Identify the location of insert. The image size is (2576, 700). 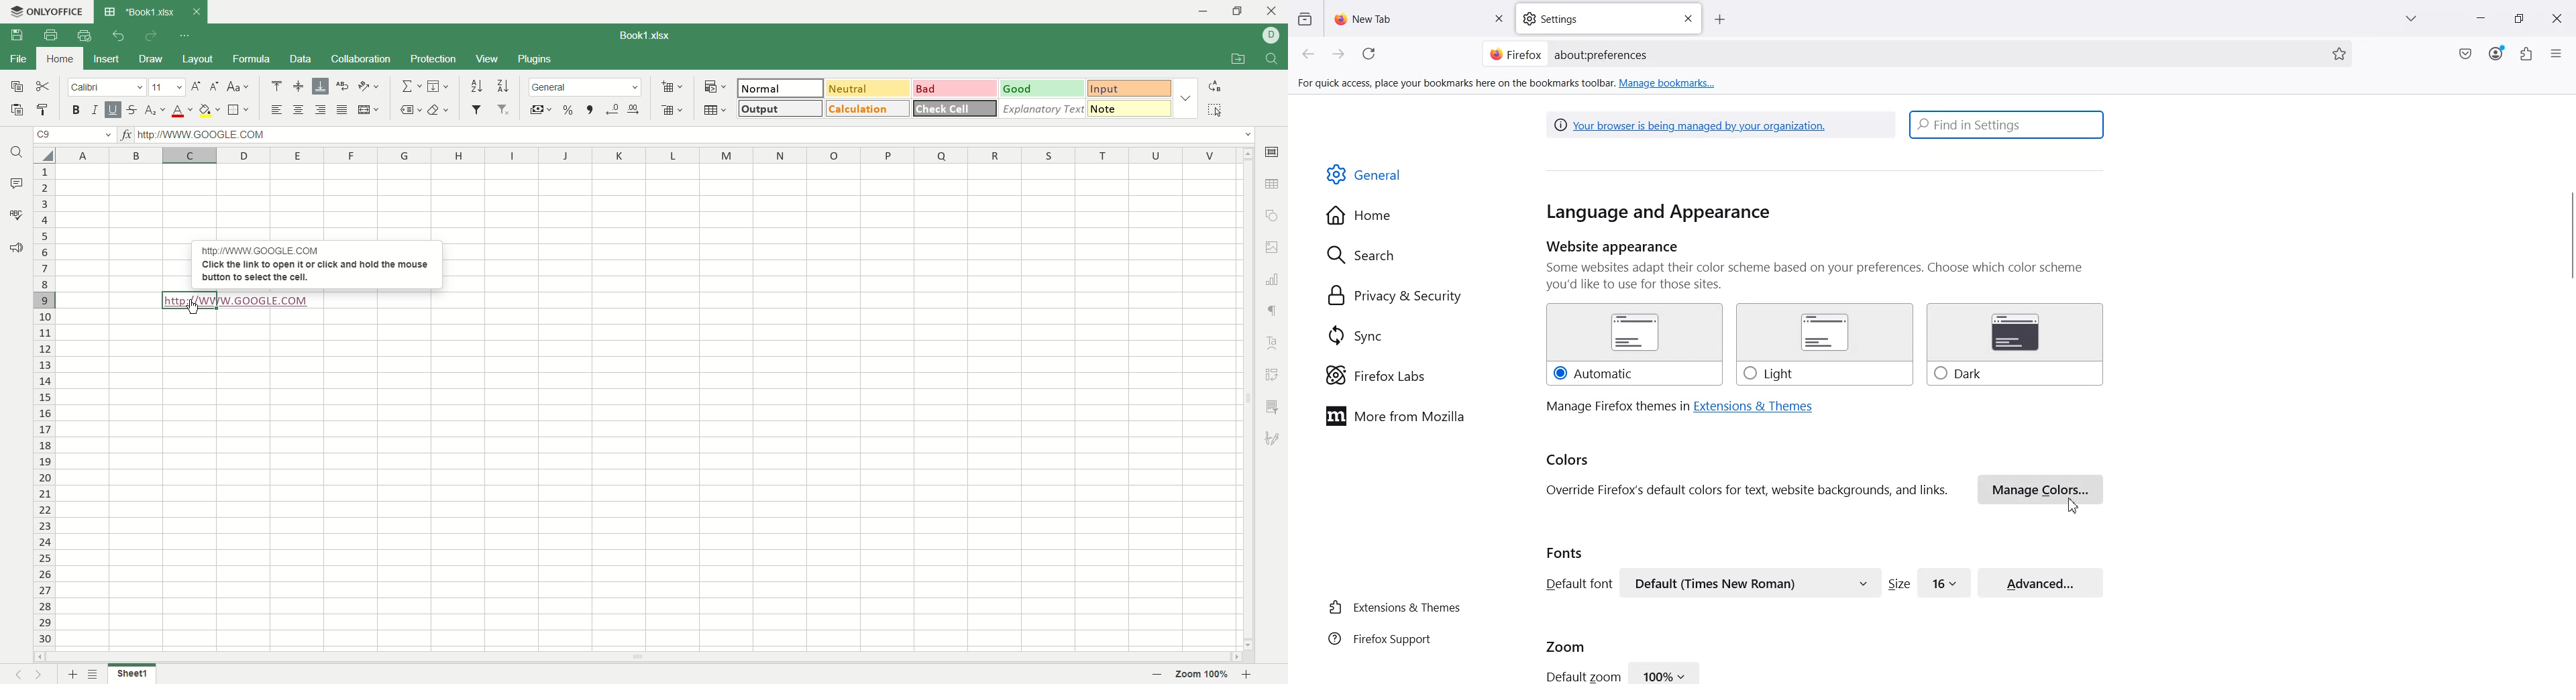
(106, 60).